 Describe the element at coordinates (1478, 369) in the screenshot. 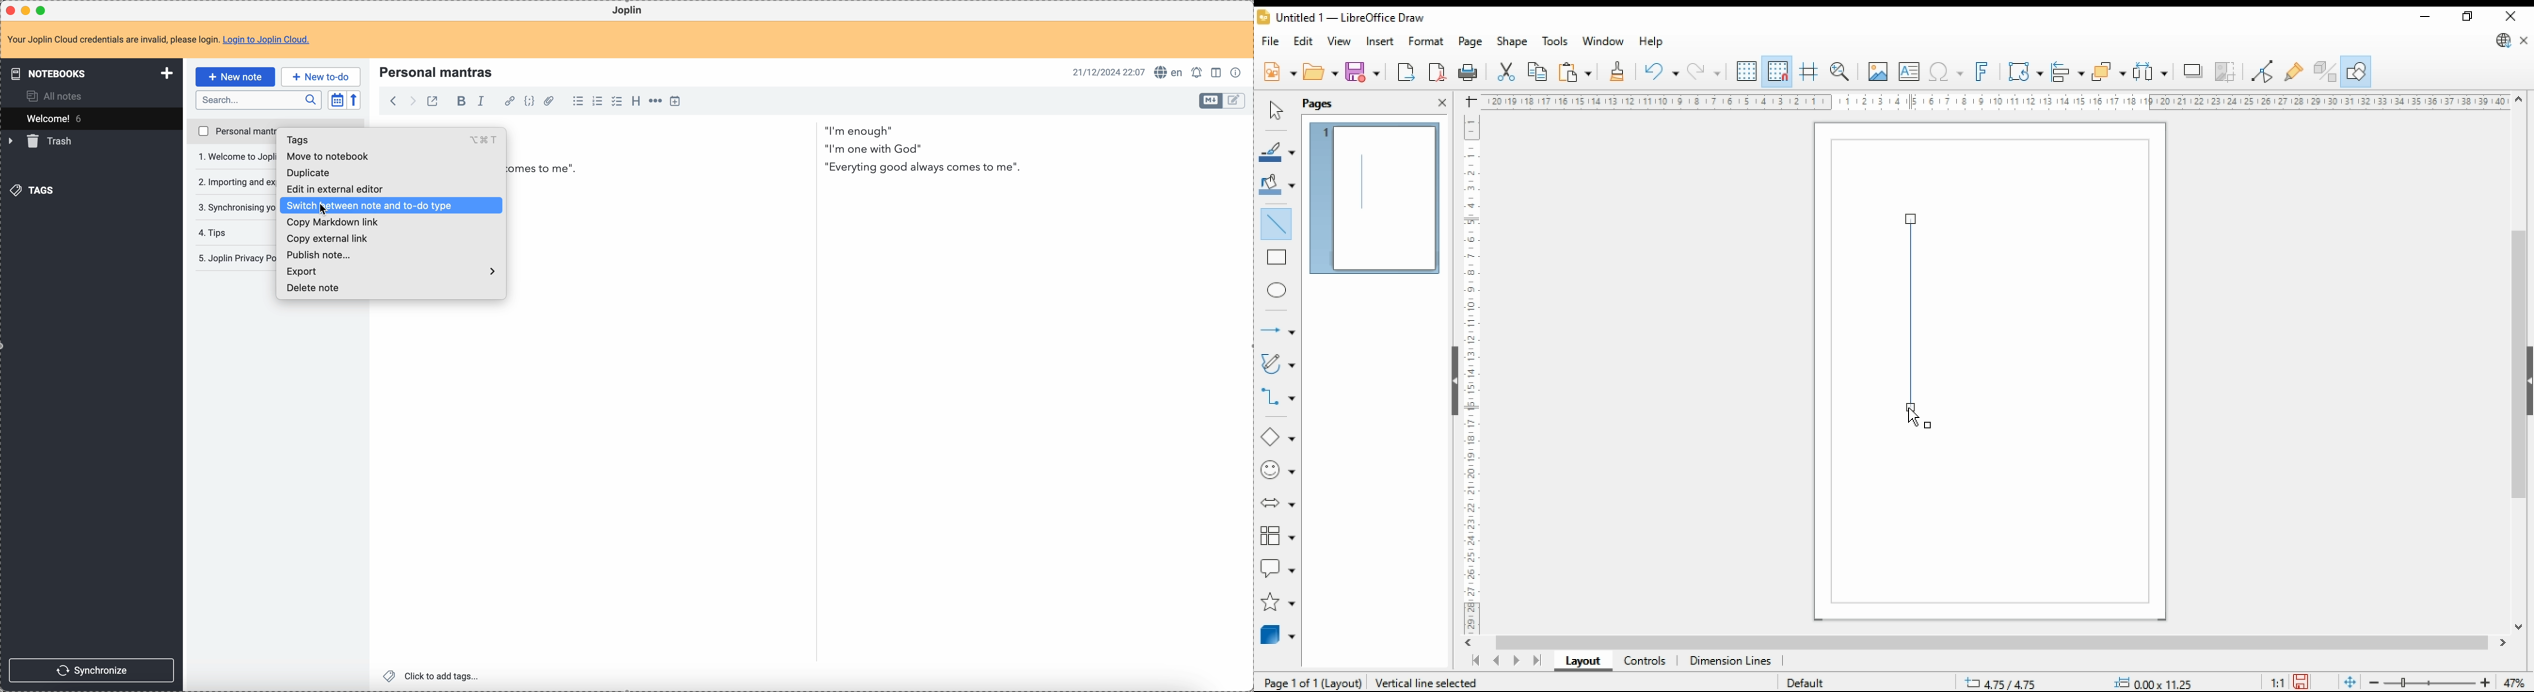

I see `vertical scale` at that location.